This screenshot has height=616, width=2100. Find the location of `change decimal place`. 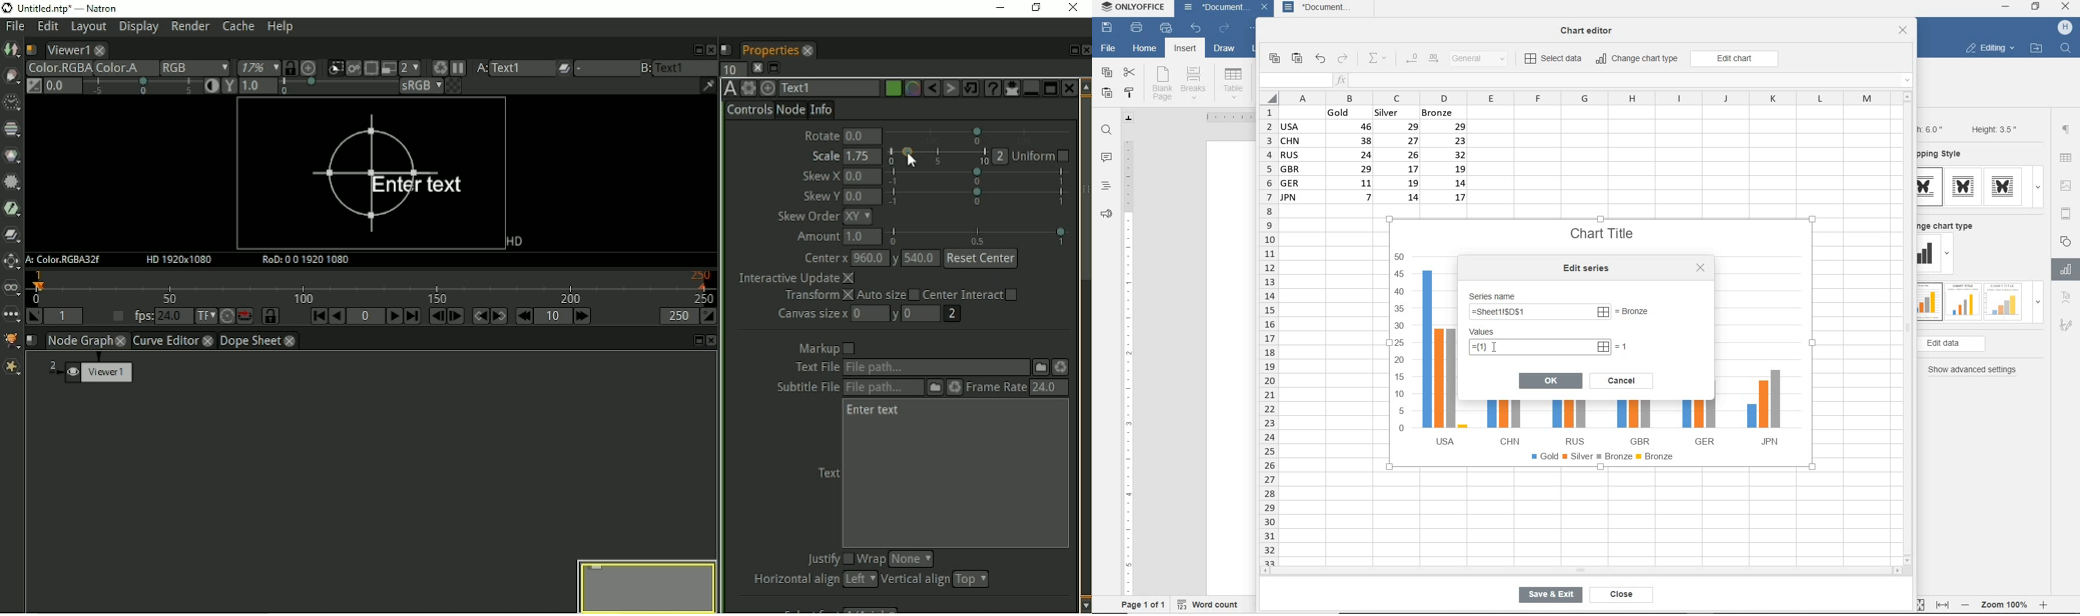

change decimal place is located at coordinates (1421, 59).